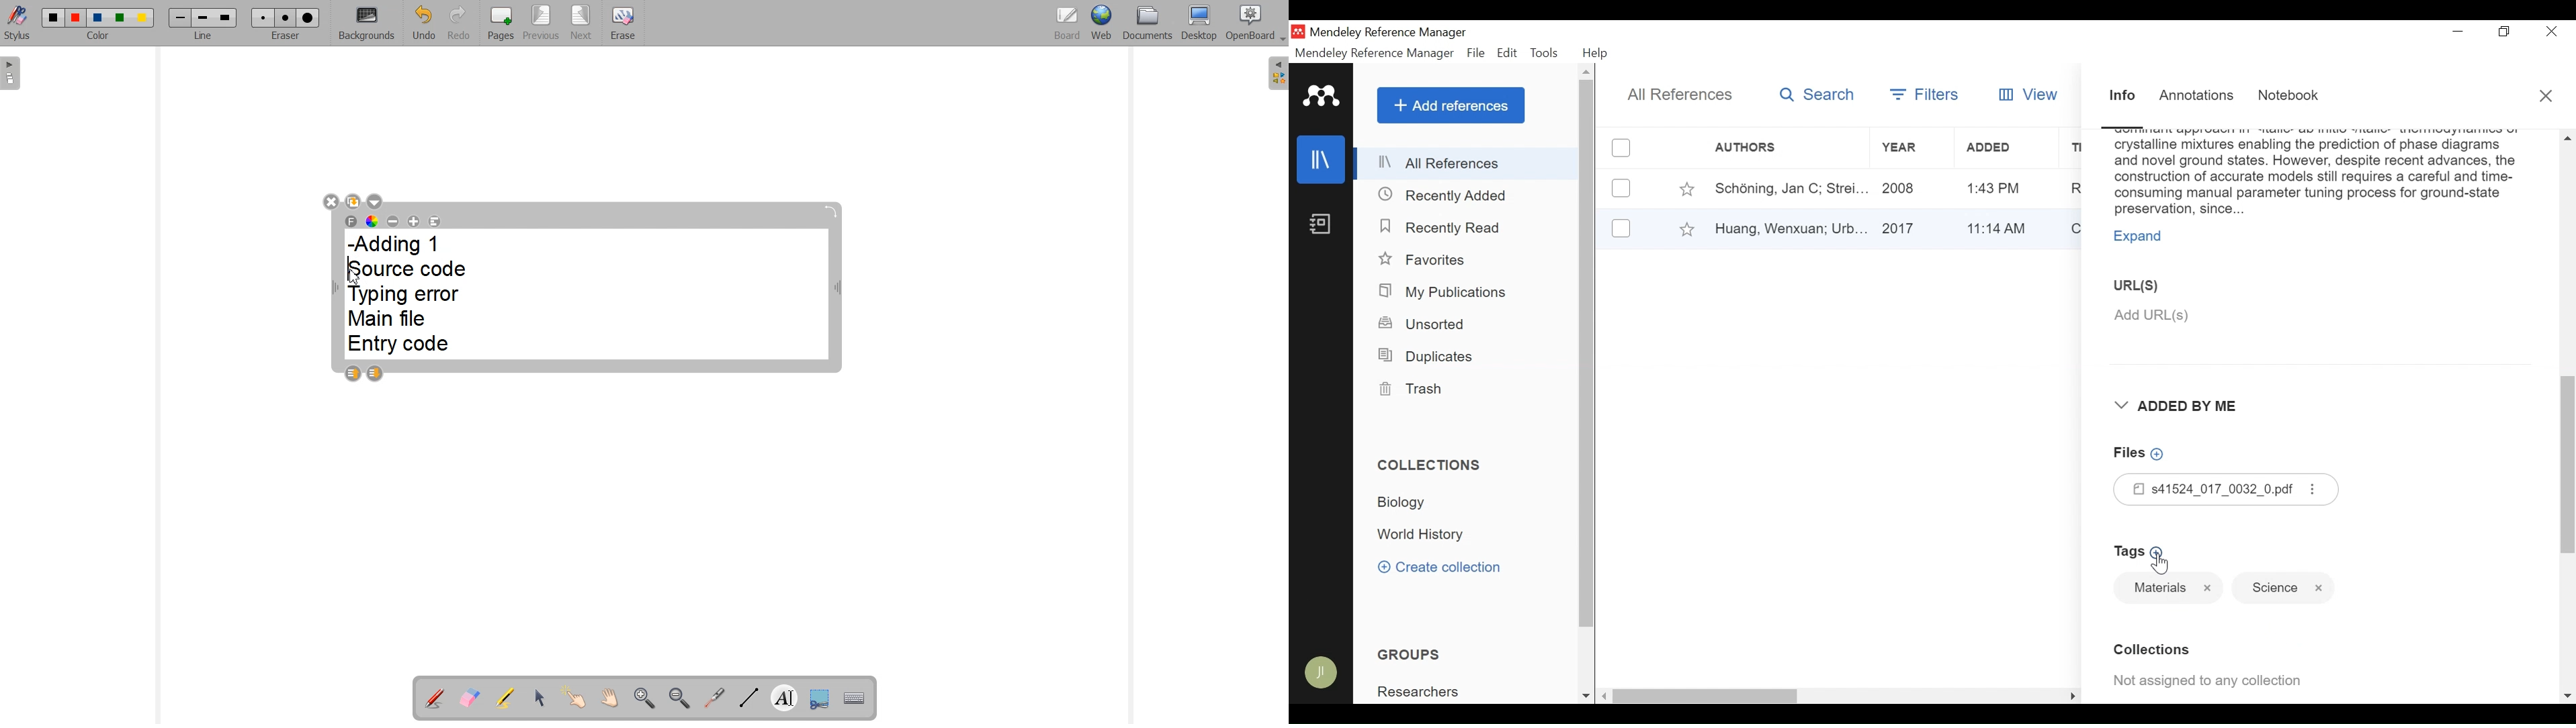  What do you see at coordinates (1407, 502) in the screenshot?
I see `Collection` at bounding box center [1407, 502].